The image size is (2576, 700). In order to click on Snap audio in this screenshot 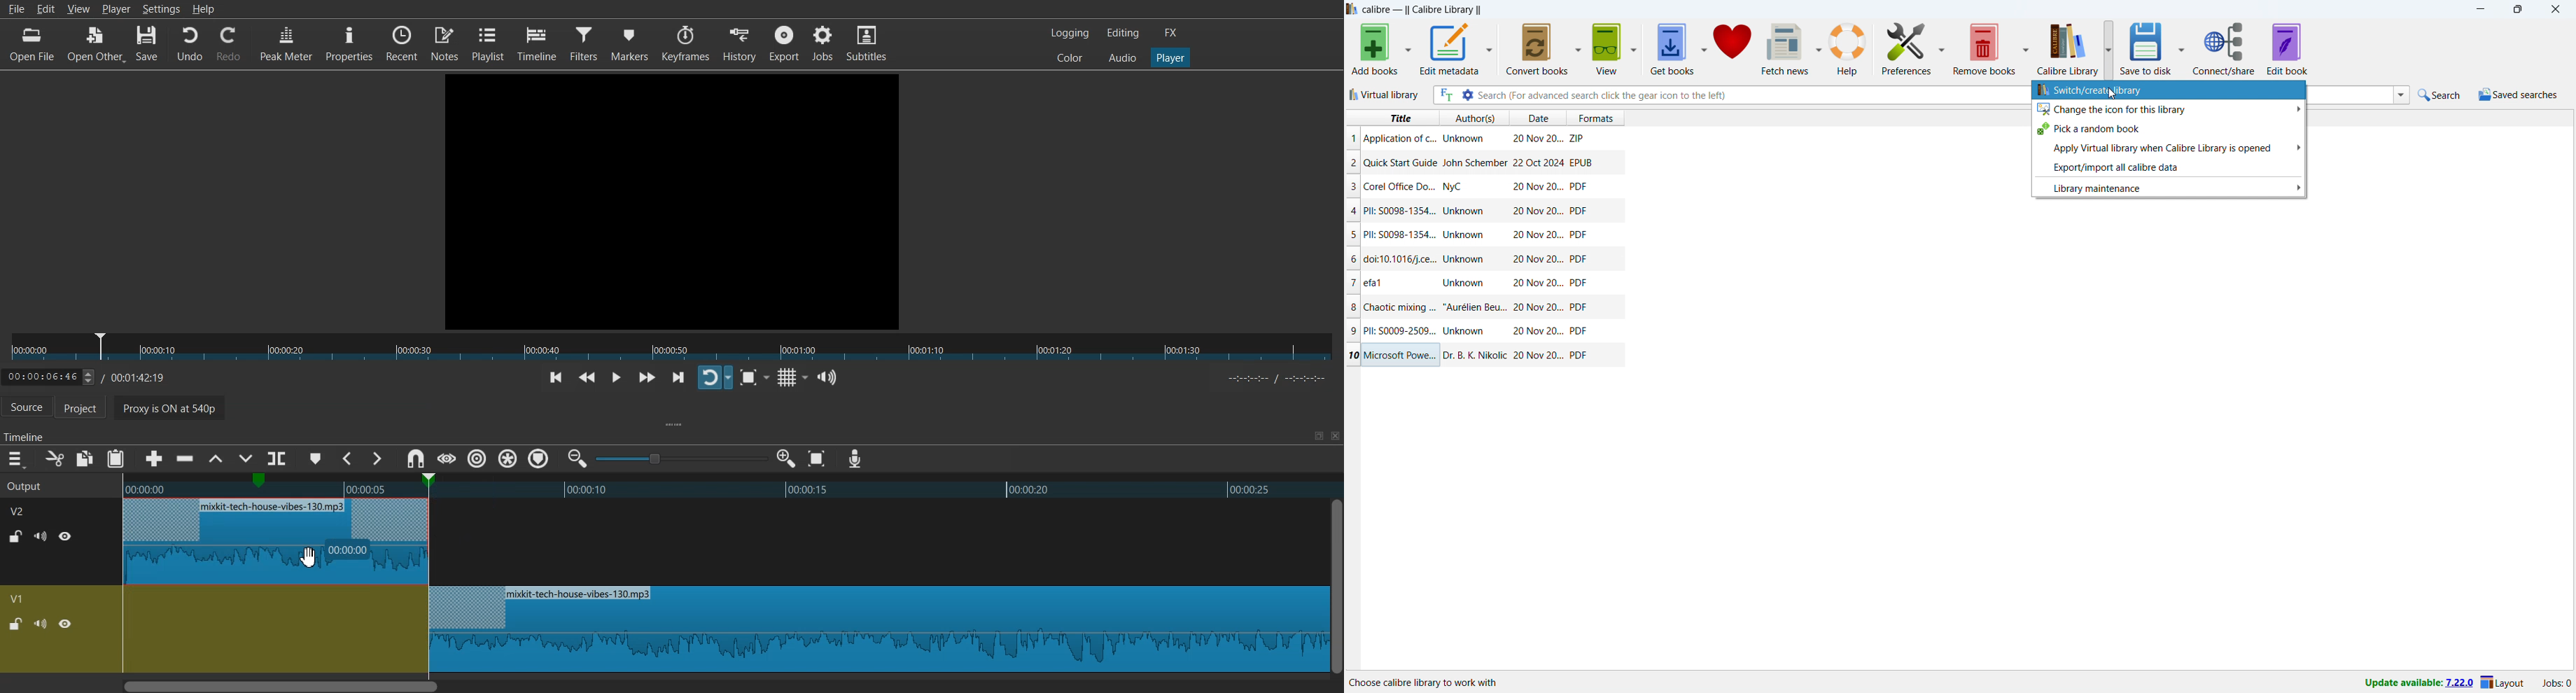, I will do `click(274, 542)`.